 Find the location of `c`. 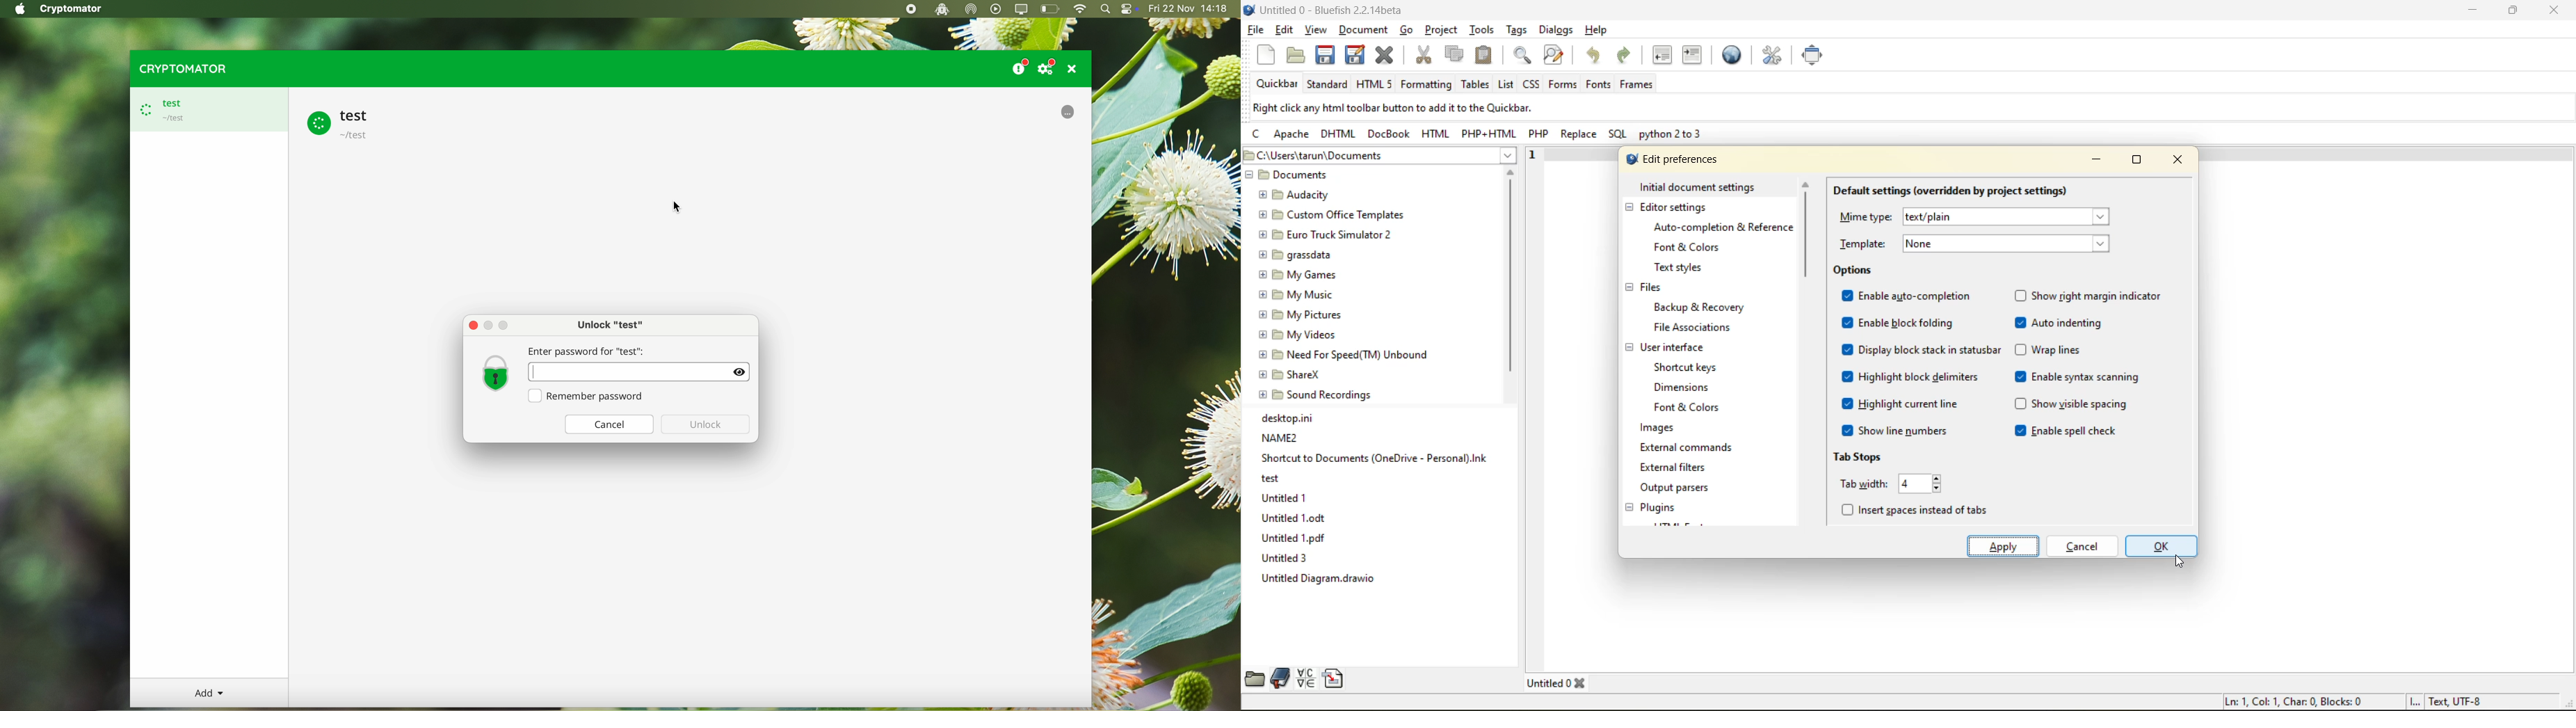

c is located at coordinates (1260, 136).